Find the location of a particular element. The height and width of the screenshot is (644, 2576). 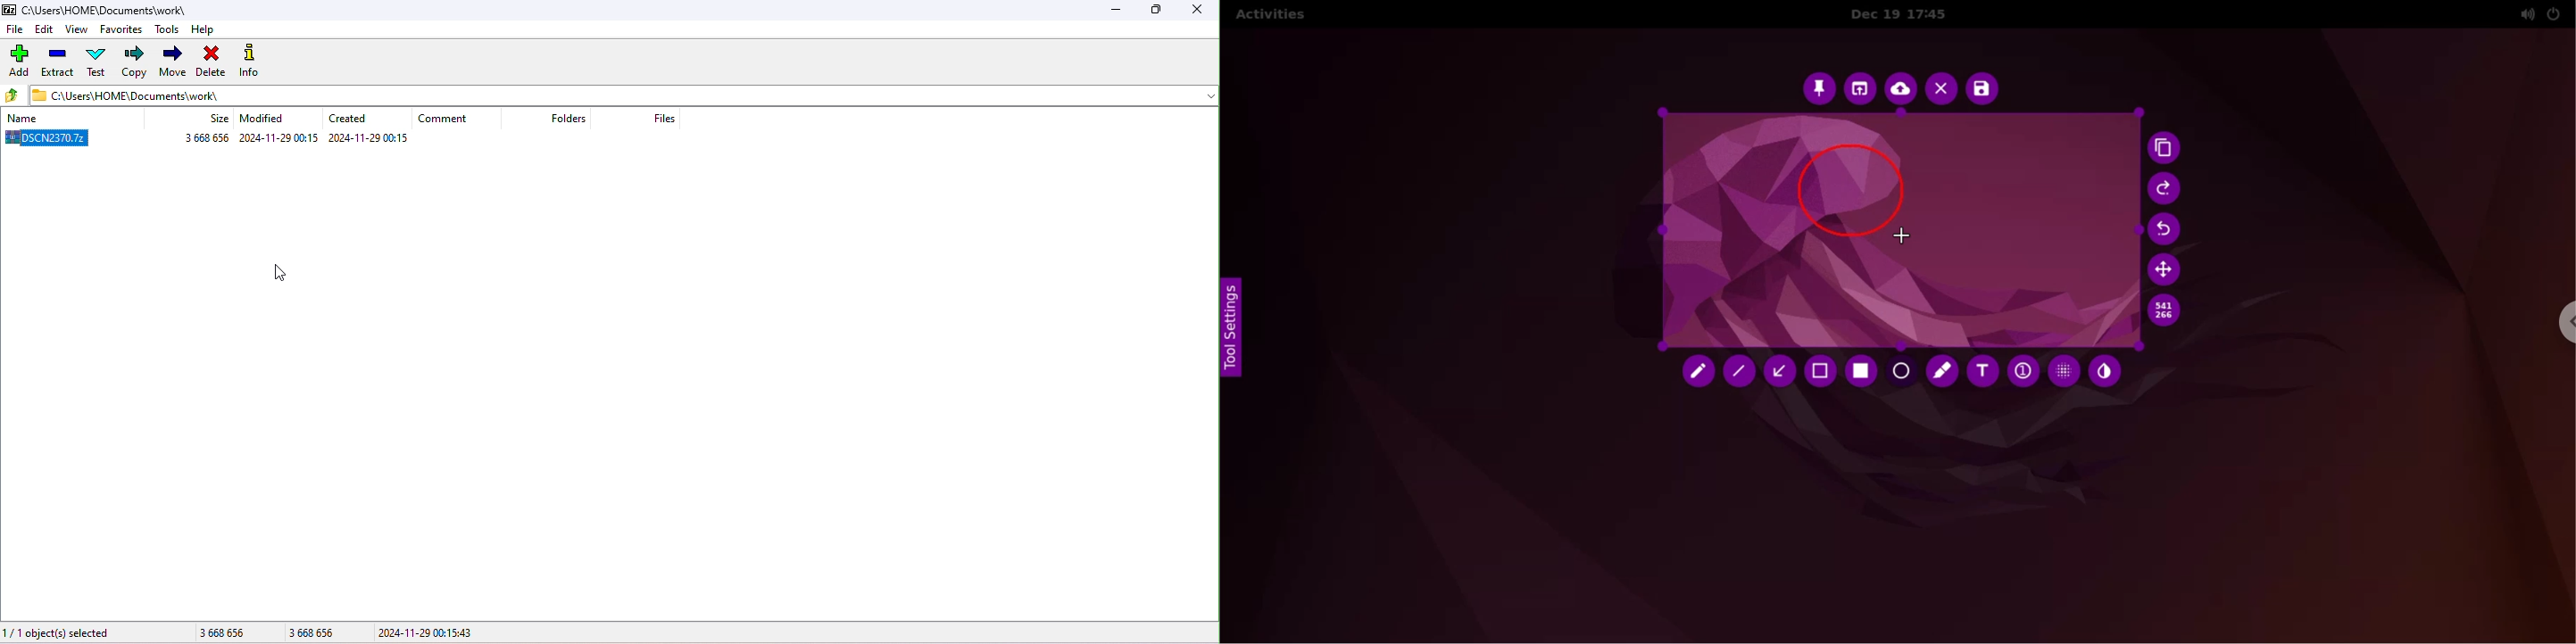

edit is located at coordinates (45, 29).